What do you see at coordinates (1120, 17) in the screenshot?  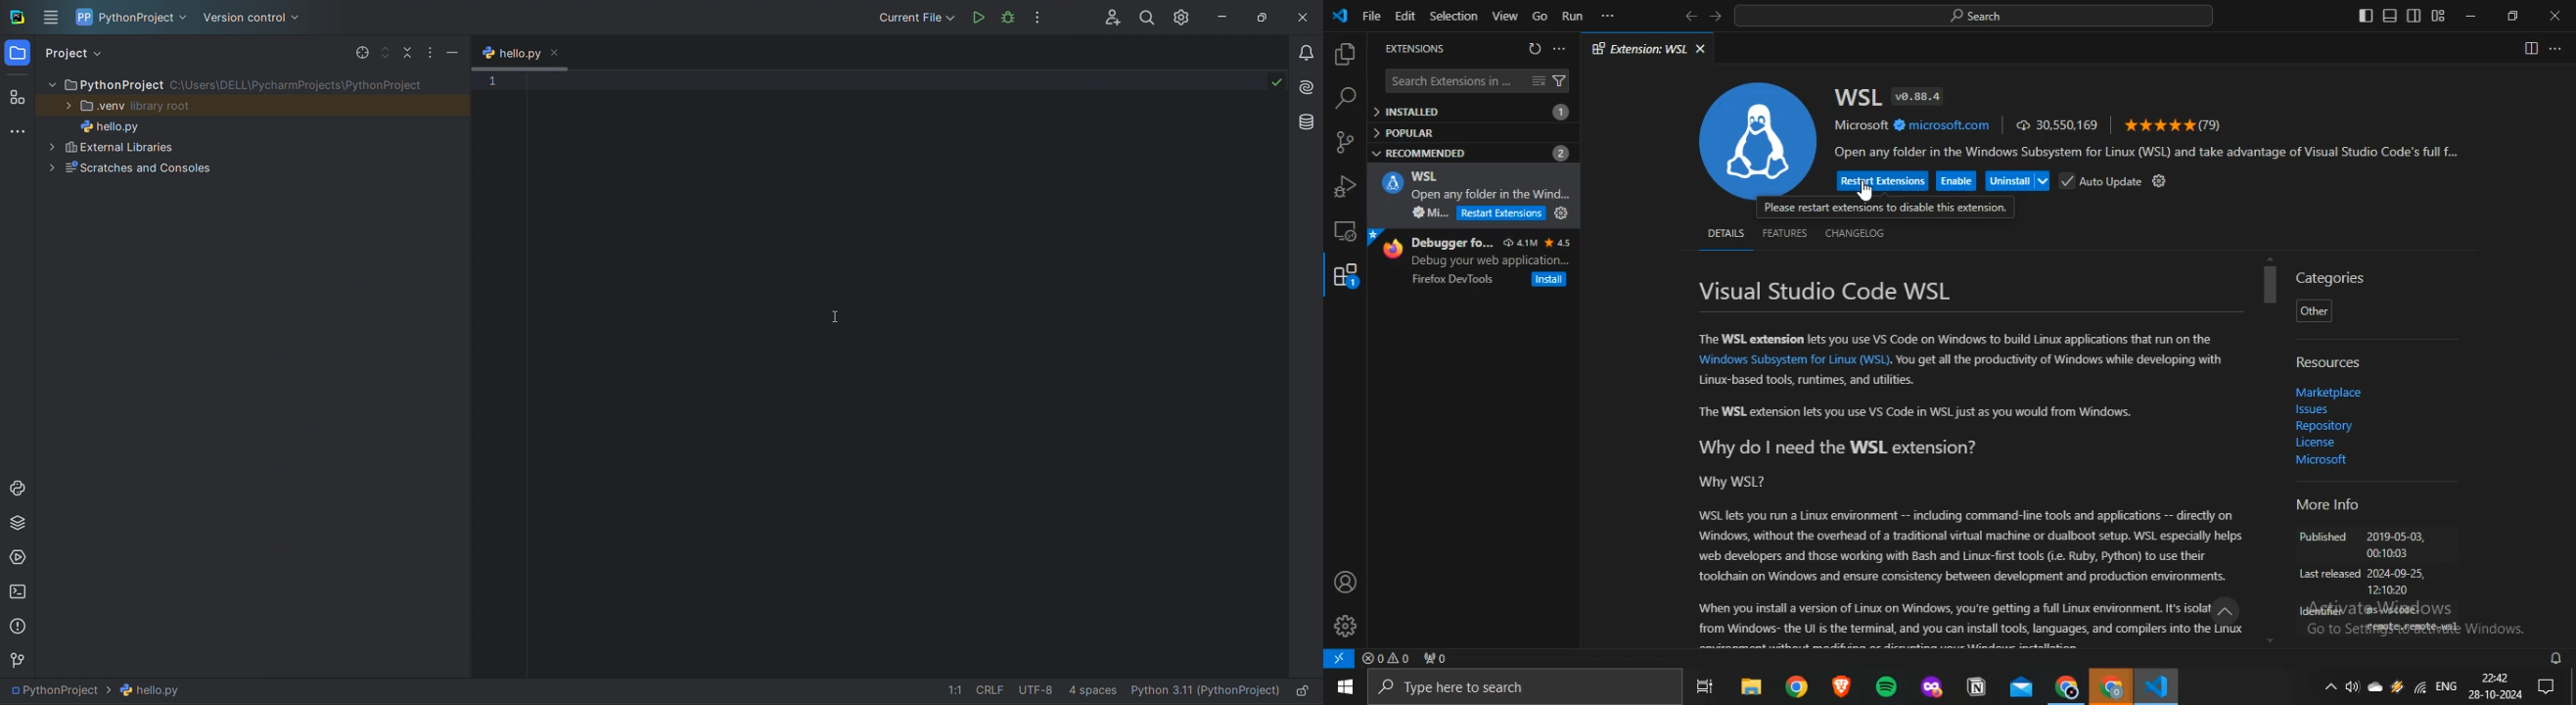 I see `collab` at bounding box center [1120, 17].